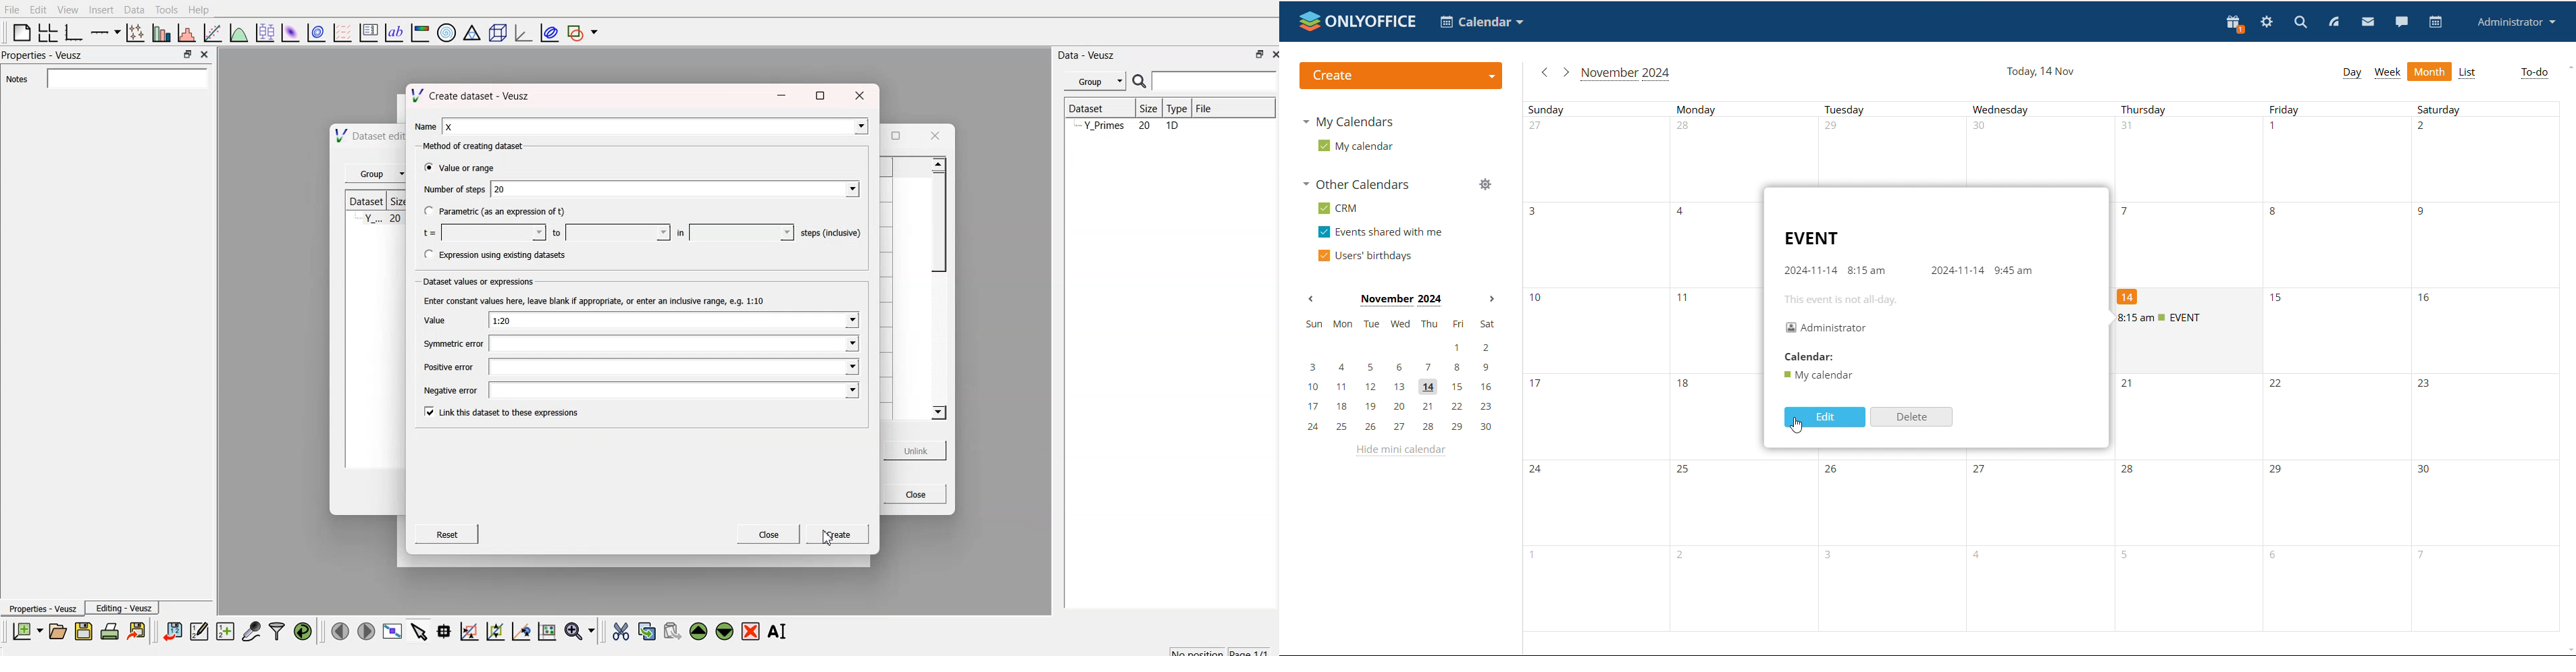 This screenshot has height=672, width=2576. What do you see at coordinates (15, 79) in the screenshot?
I see `Notes` at bounding box center [15, 79].